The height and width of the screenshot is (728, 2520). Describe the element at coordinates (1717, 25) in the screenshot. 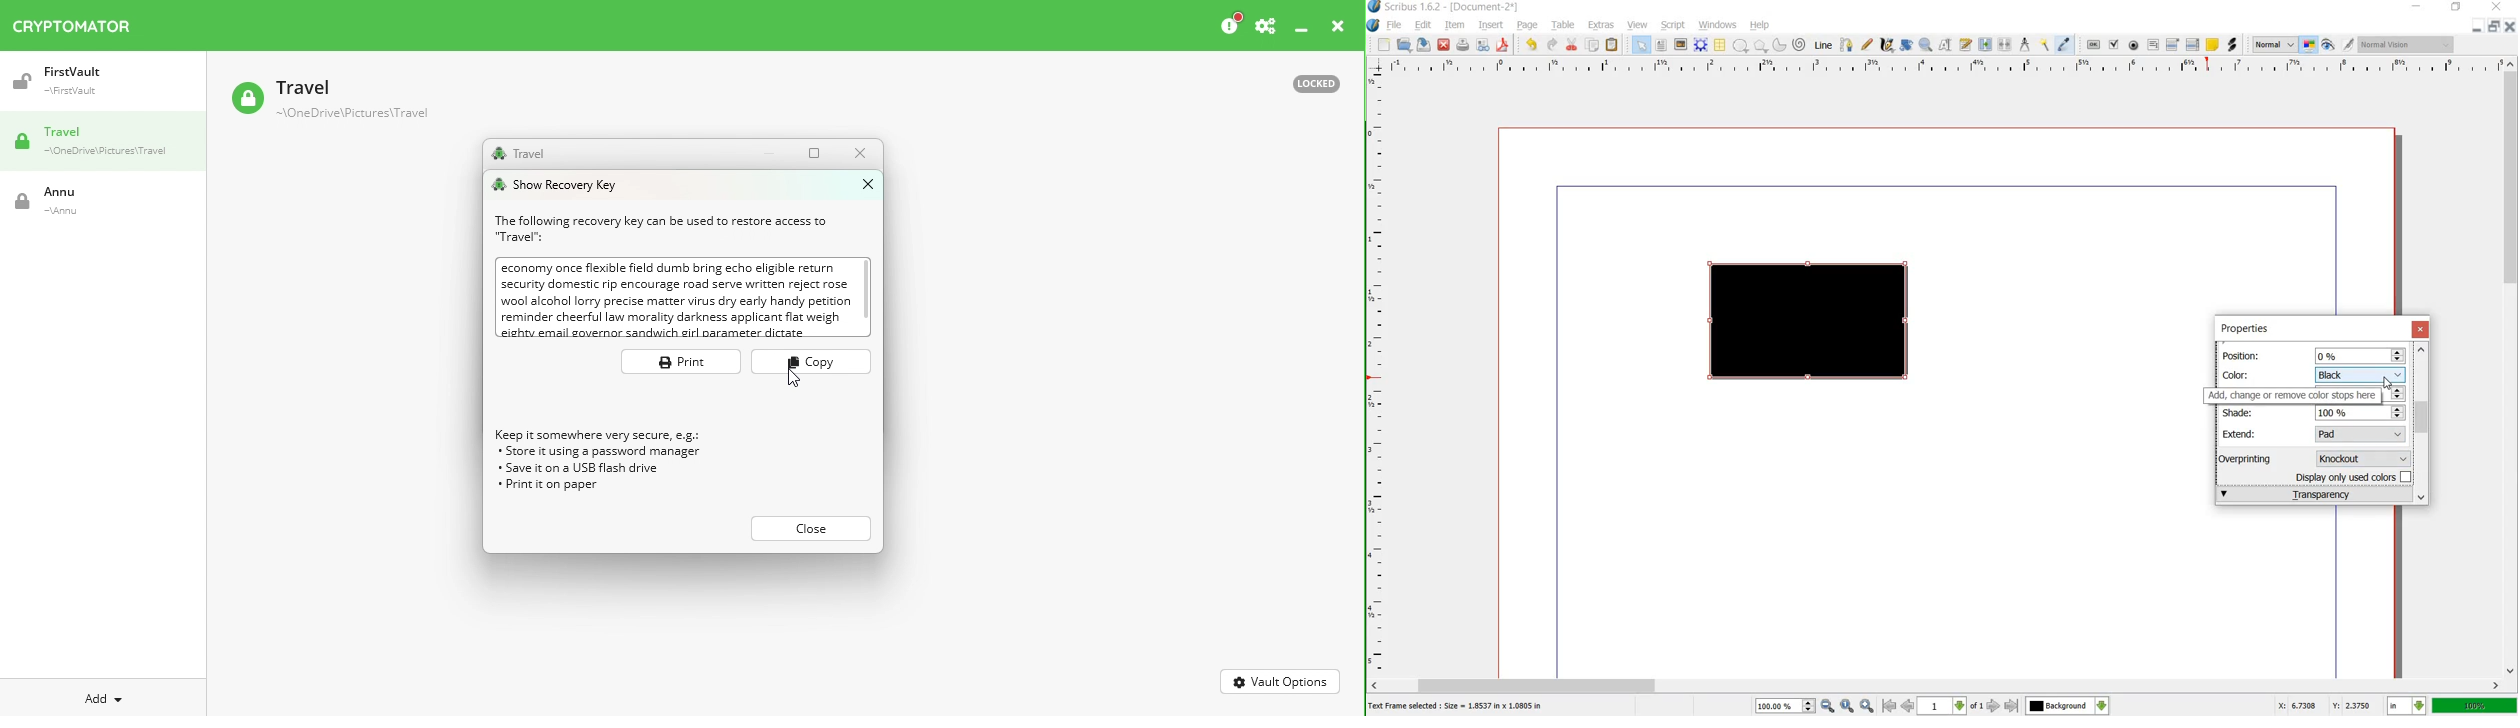

I see `windows` at that location.